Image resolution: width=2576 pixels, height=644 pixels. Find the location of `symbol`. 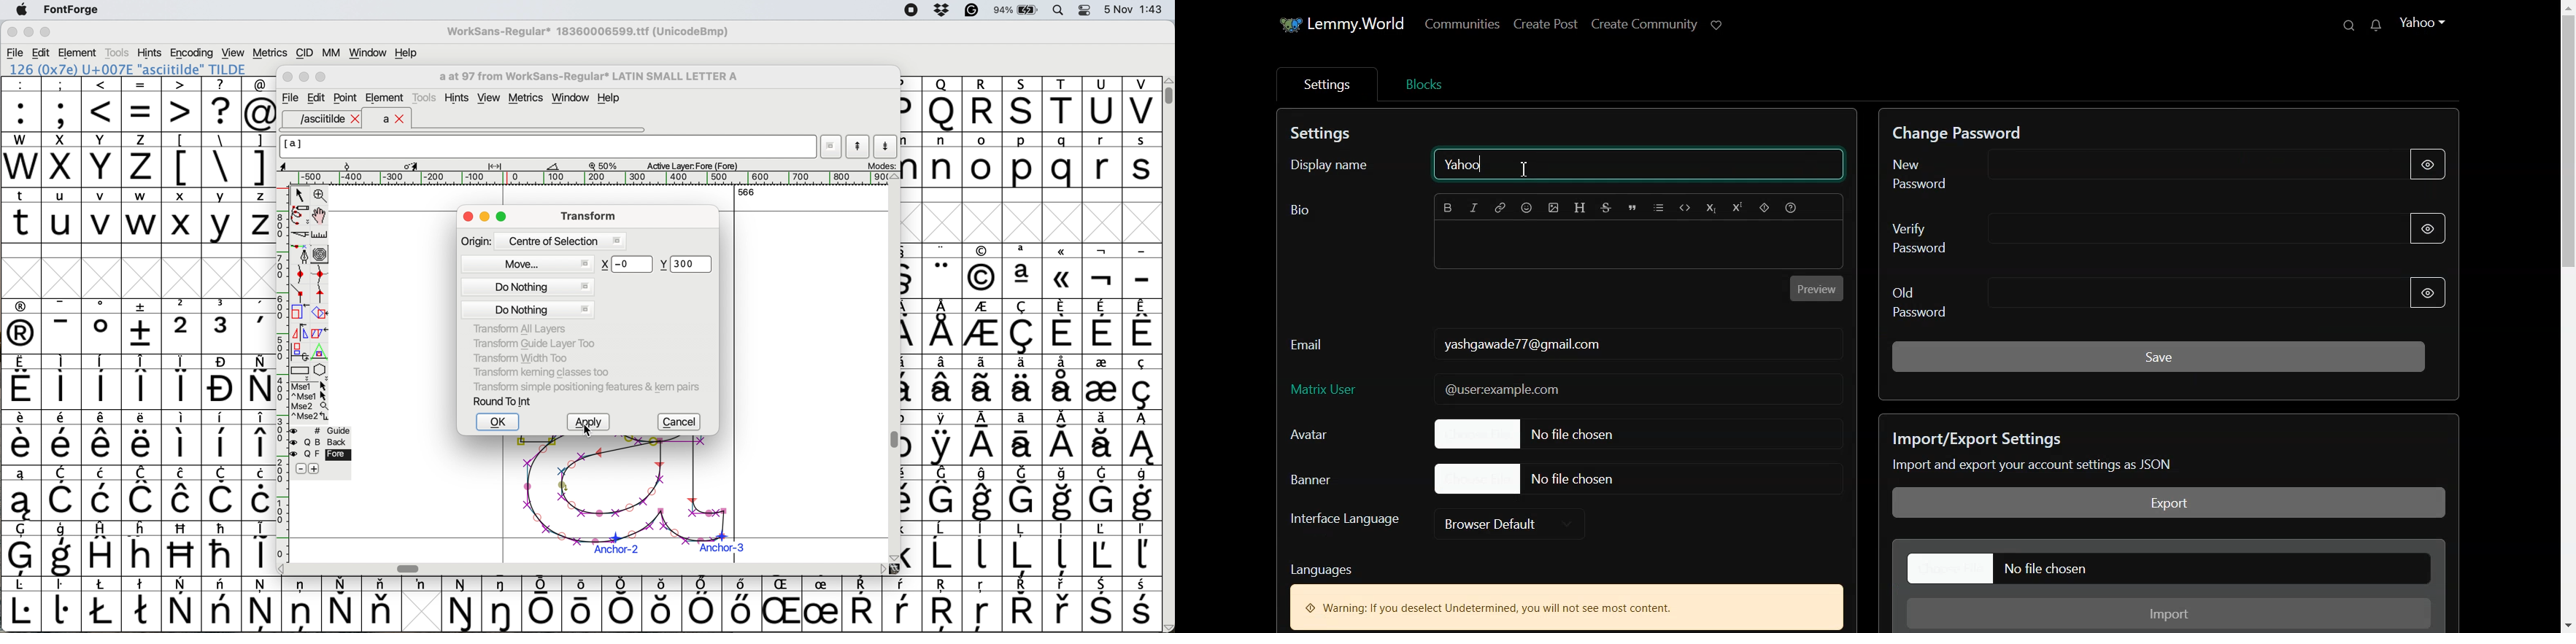

symbol is located at coordinates (62, 550).